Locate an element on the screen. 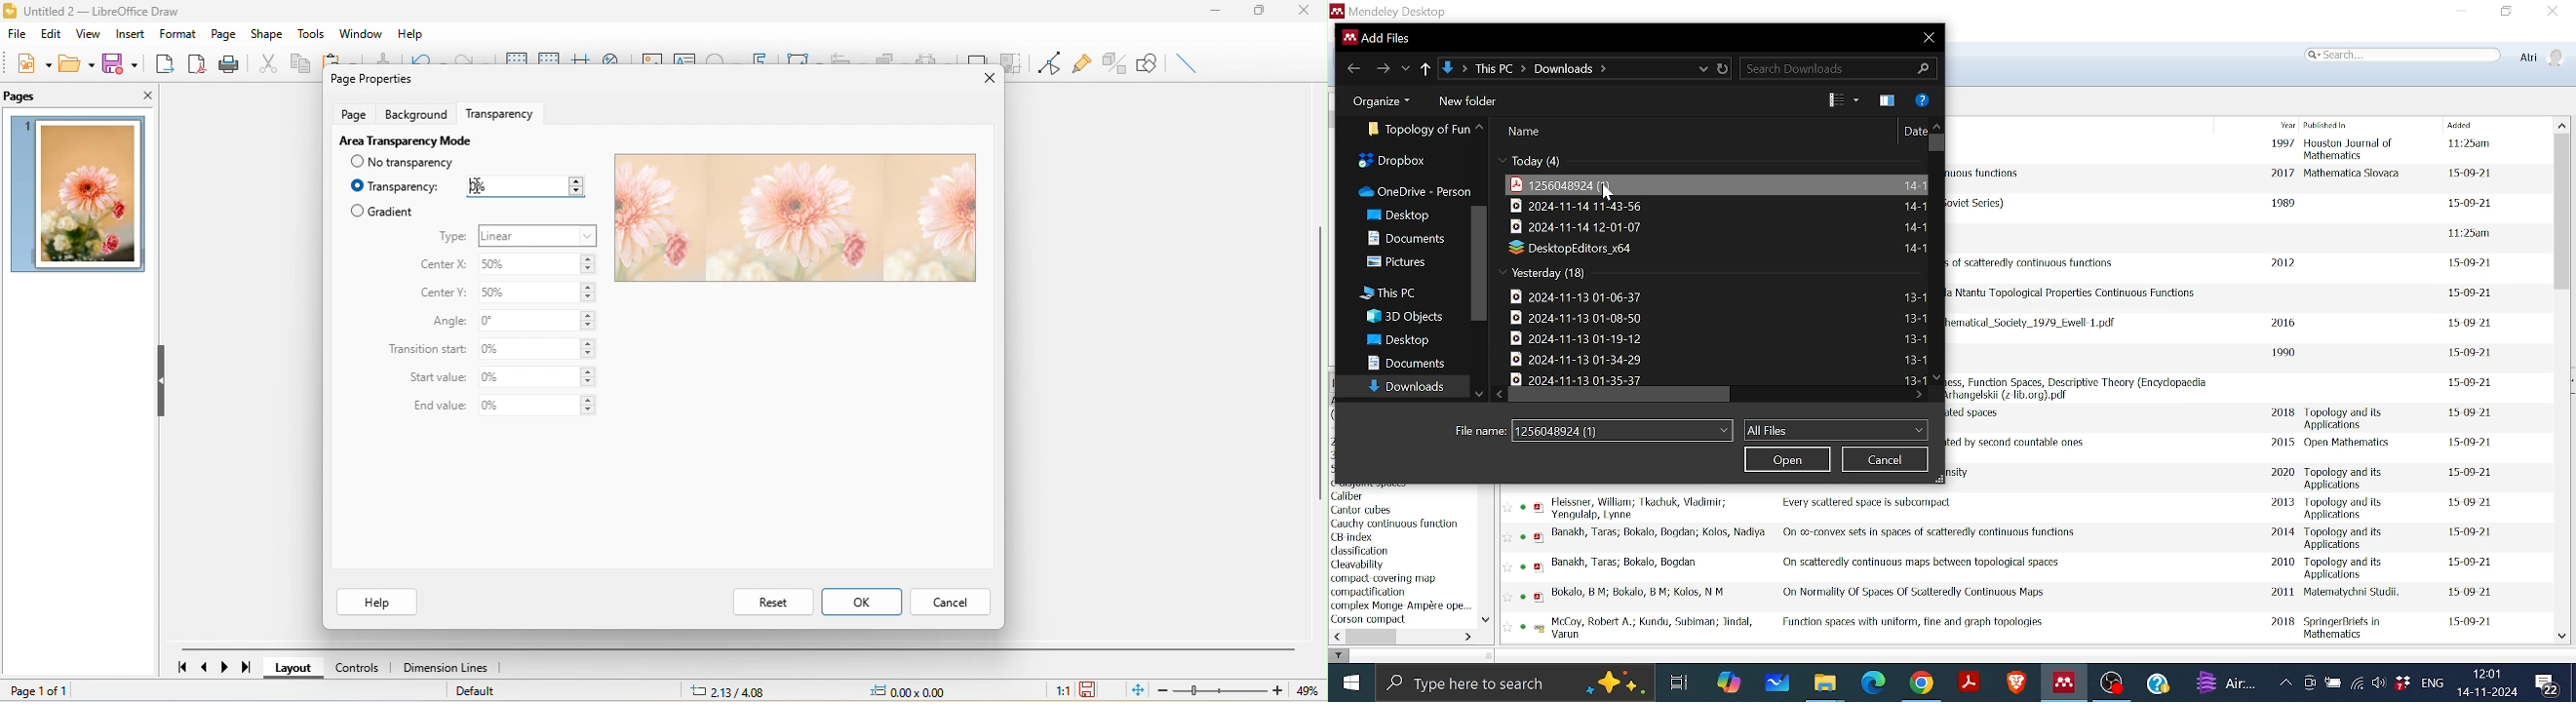 This screenshot has height=728, width=2576. author is located at coordinates (1362, 510).